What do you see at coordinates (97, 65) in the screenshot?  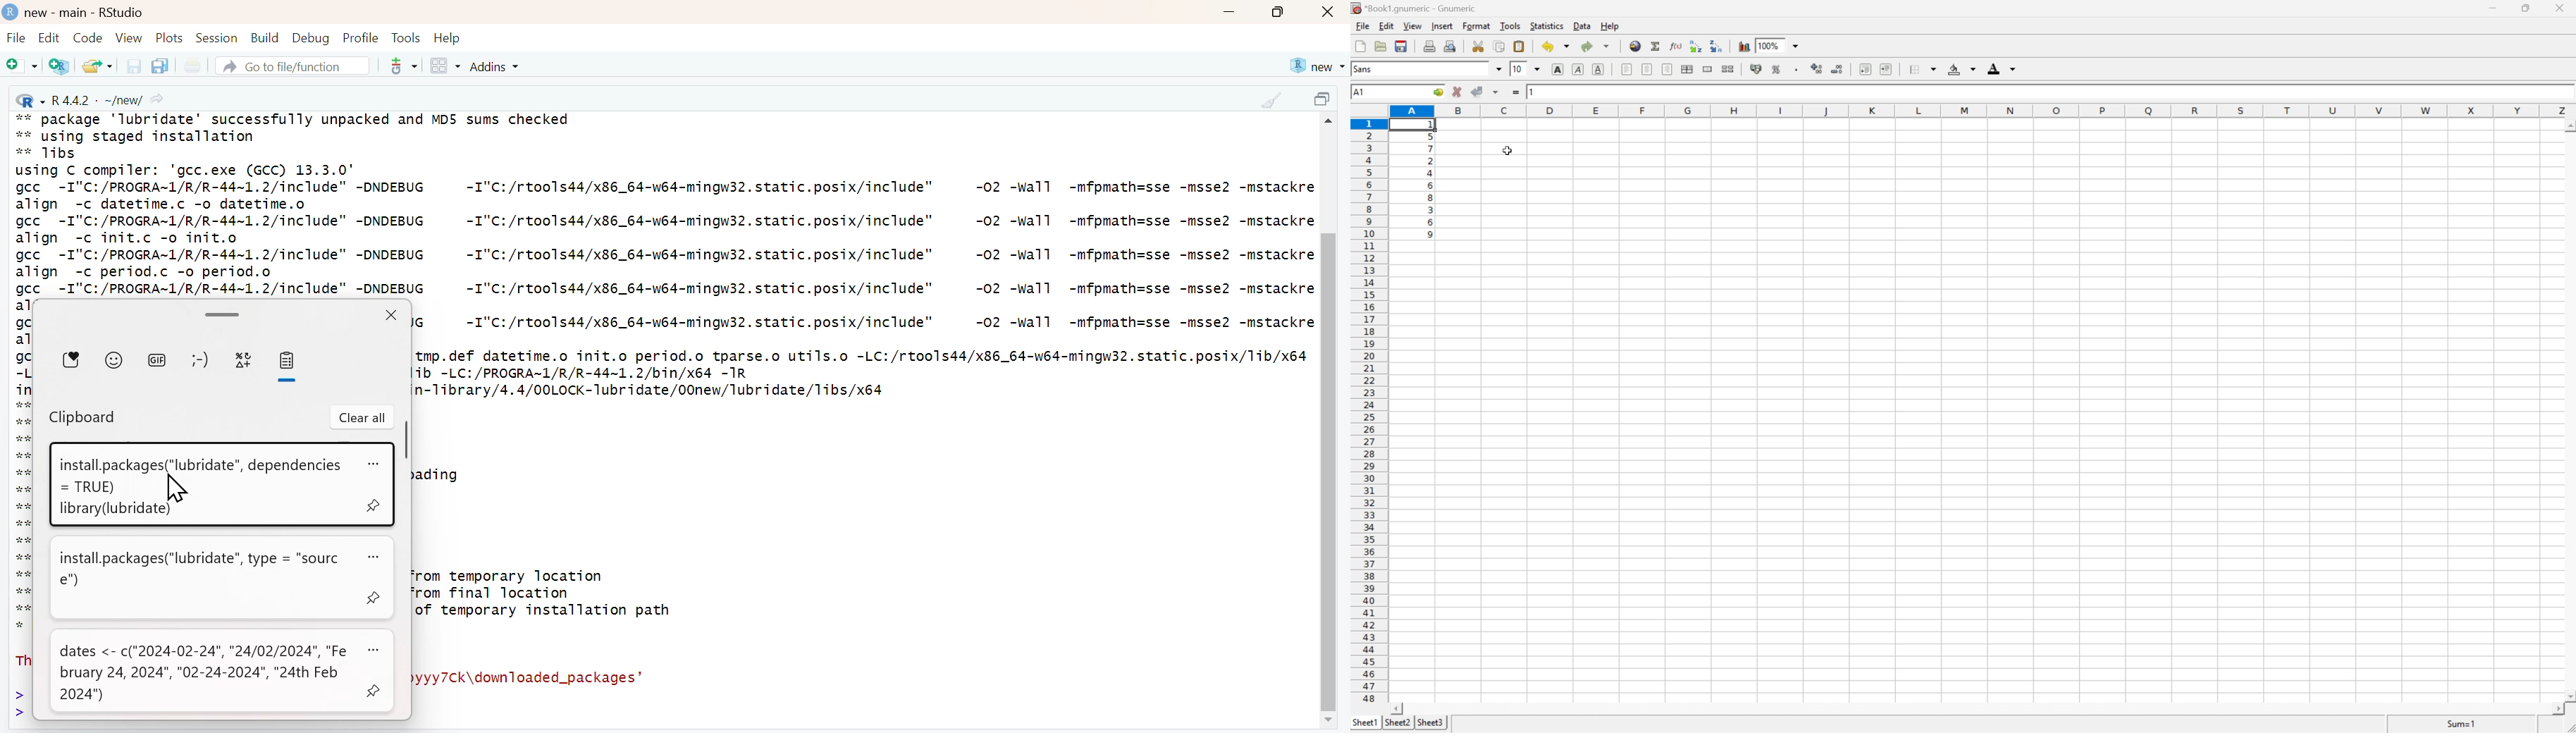 I see `open an existing file` at bounding box center [97, 65].